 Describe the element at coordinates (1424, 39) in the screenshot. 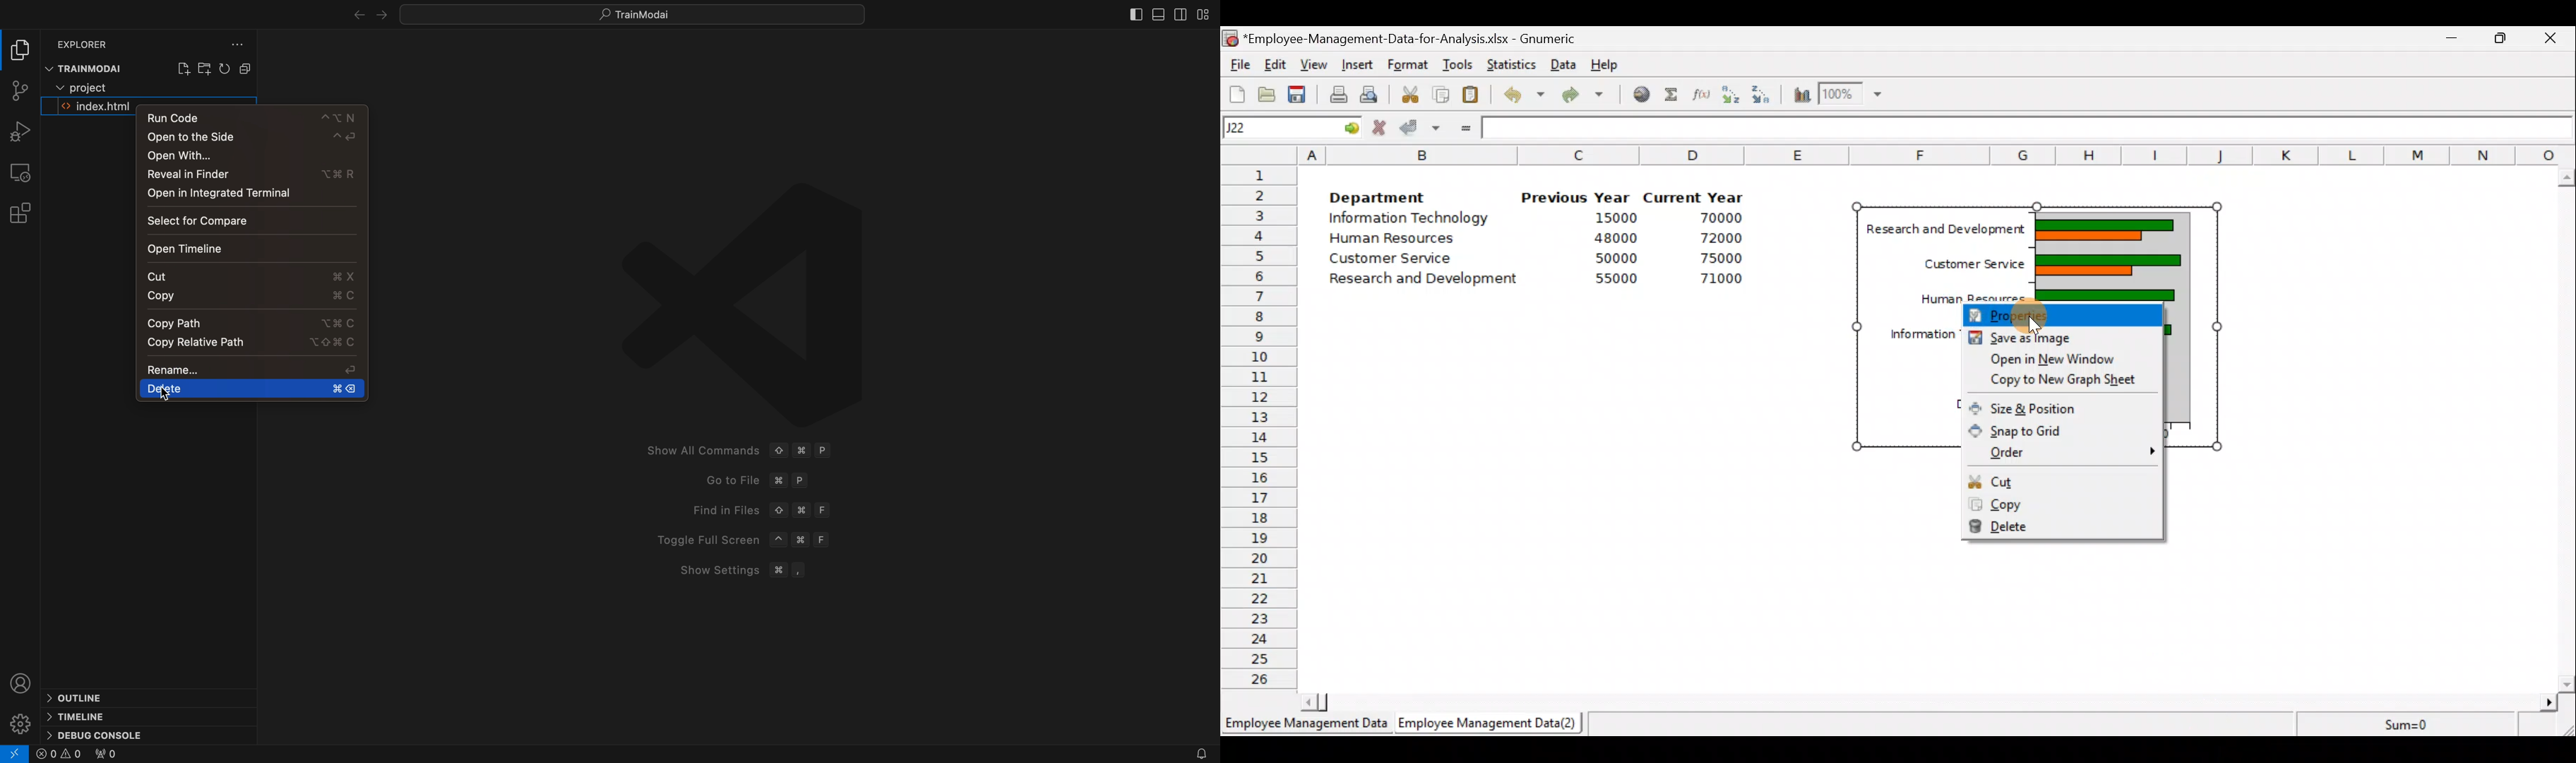

I see `‘Employee-Management-Data-for-Analysis.xlsx - Gnumeric` at that location.